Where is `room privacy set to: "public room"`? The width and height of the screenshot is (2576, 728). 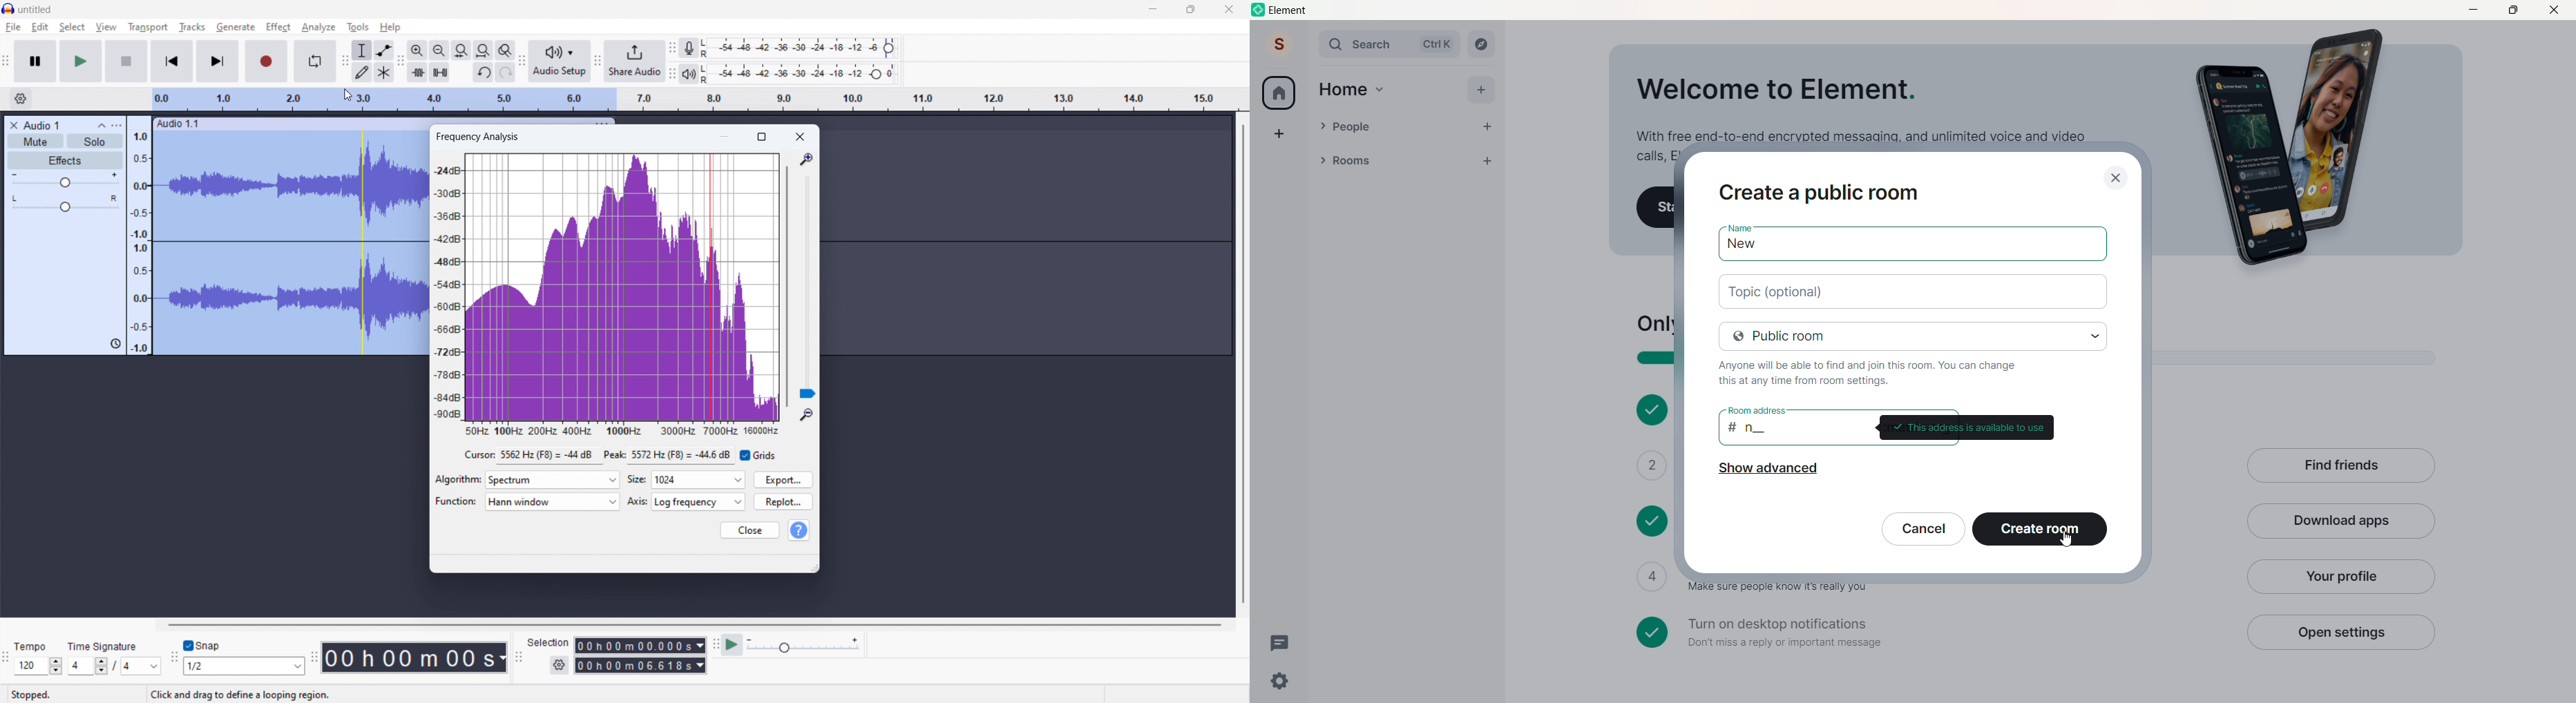
room privacy set to: "public room" is located at coordinates (1914, 335).